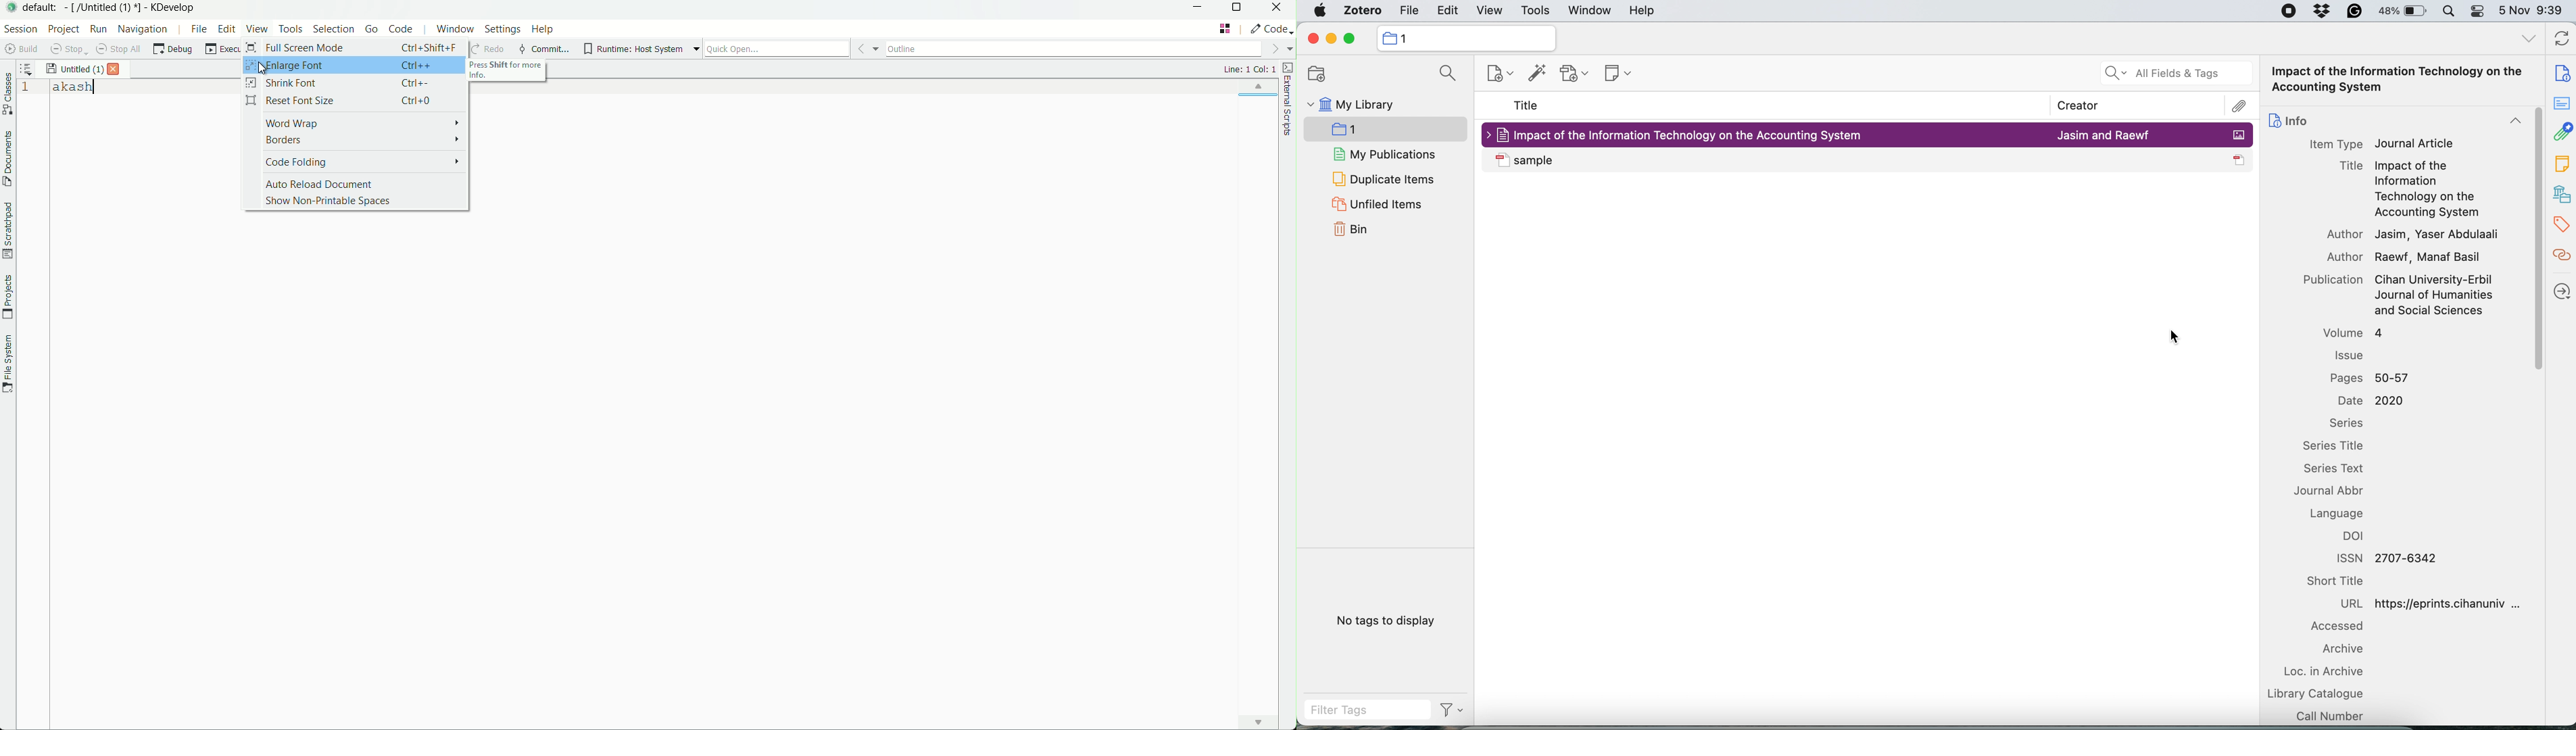  Describe the element at coordinates (2354, 166) in the screenshot. I see `Title` at that location.